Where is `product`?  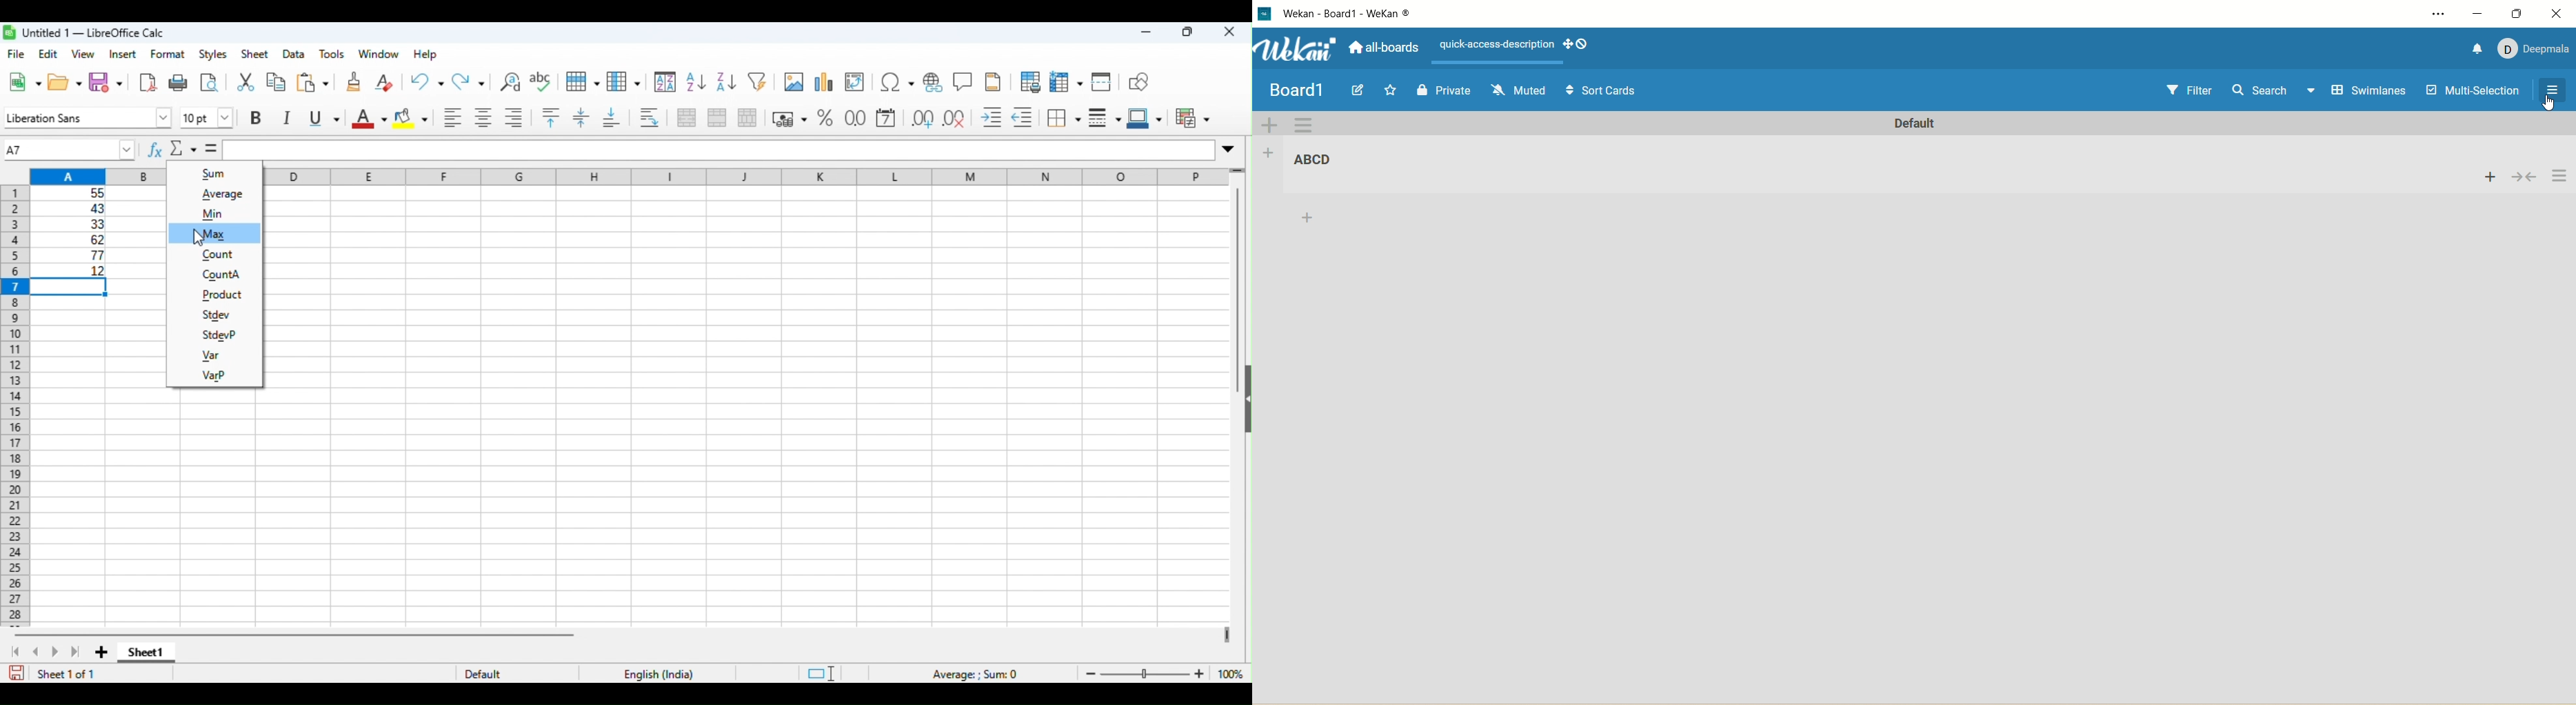 product is located at coordinates (221, 296).